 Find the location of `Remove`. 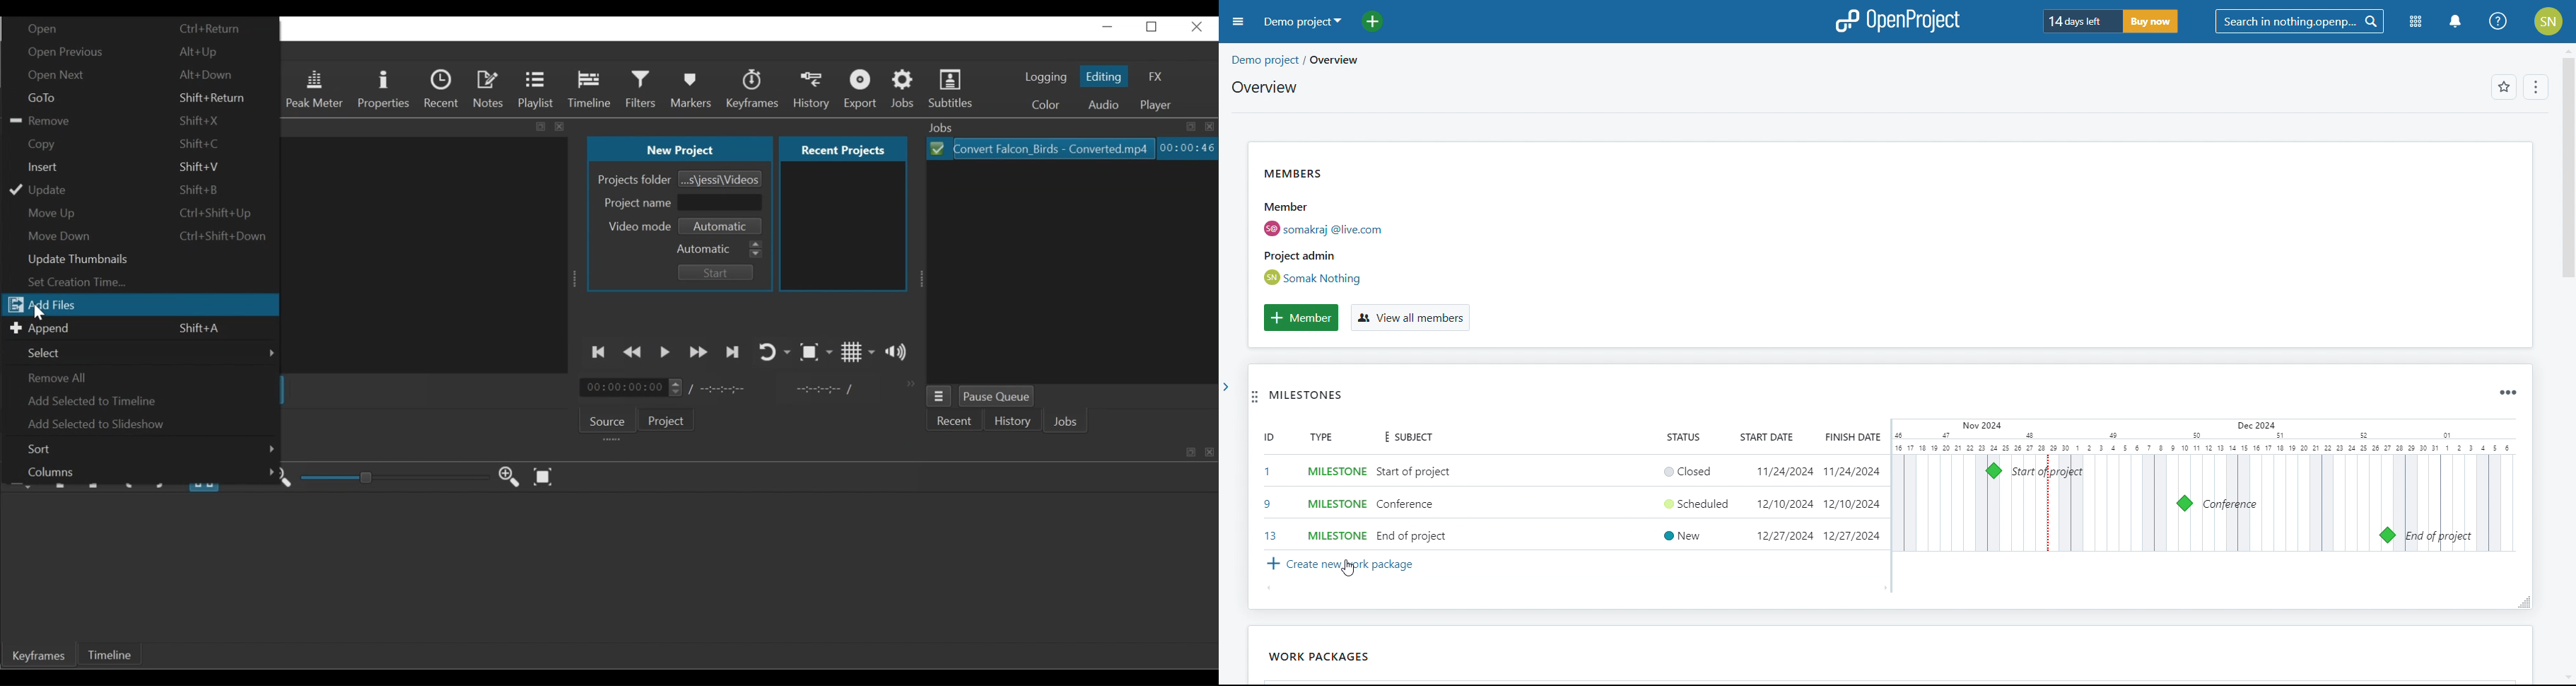

Remove is located at coordinates (136, 122).